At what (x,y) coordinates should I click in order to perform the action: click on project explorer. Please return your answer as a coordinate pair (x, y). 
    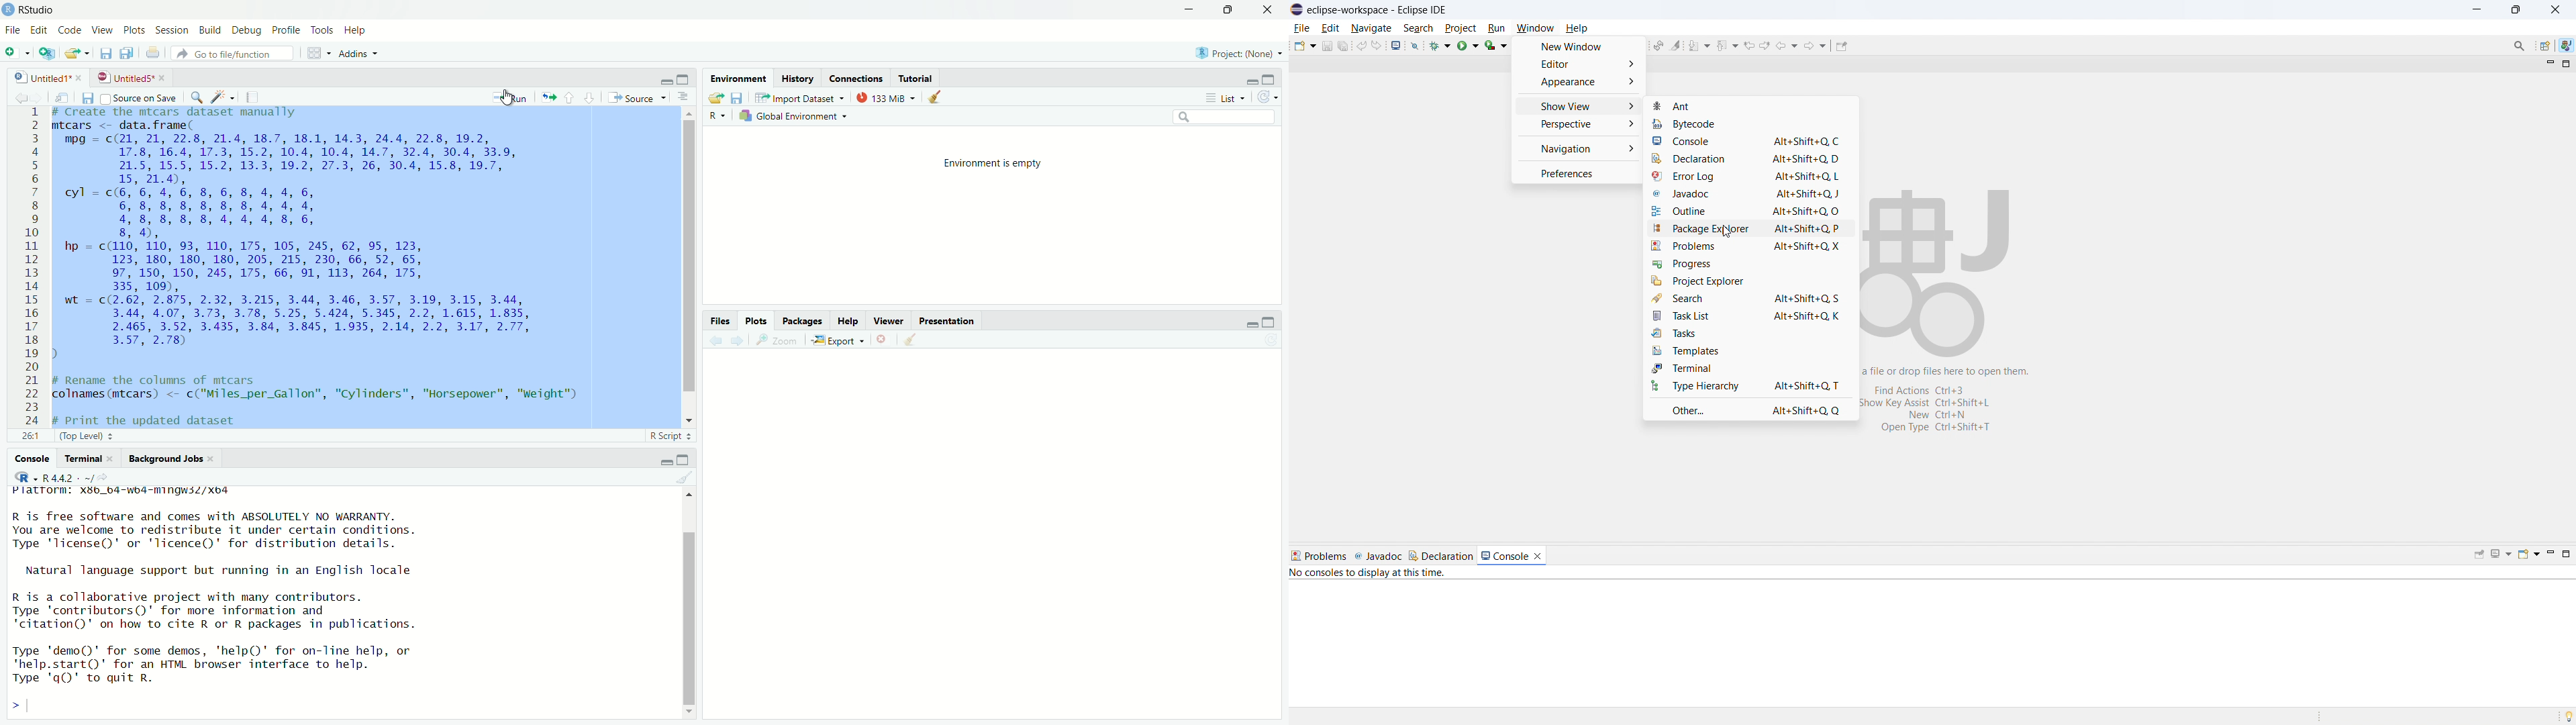
    Looking at the image, I should click on (1749, 281).